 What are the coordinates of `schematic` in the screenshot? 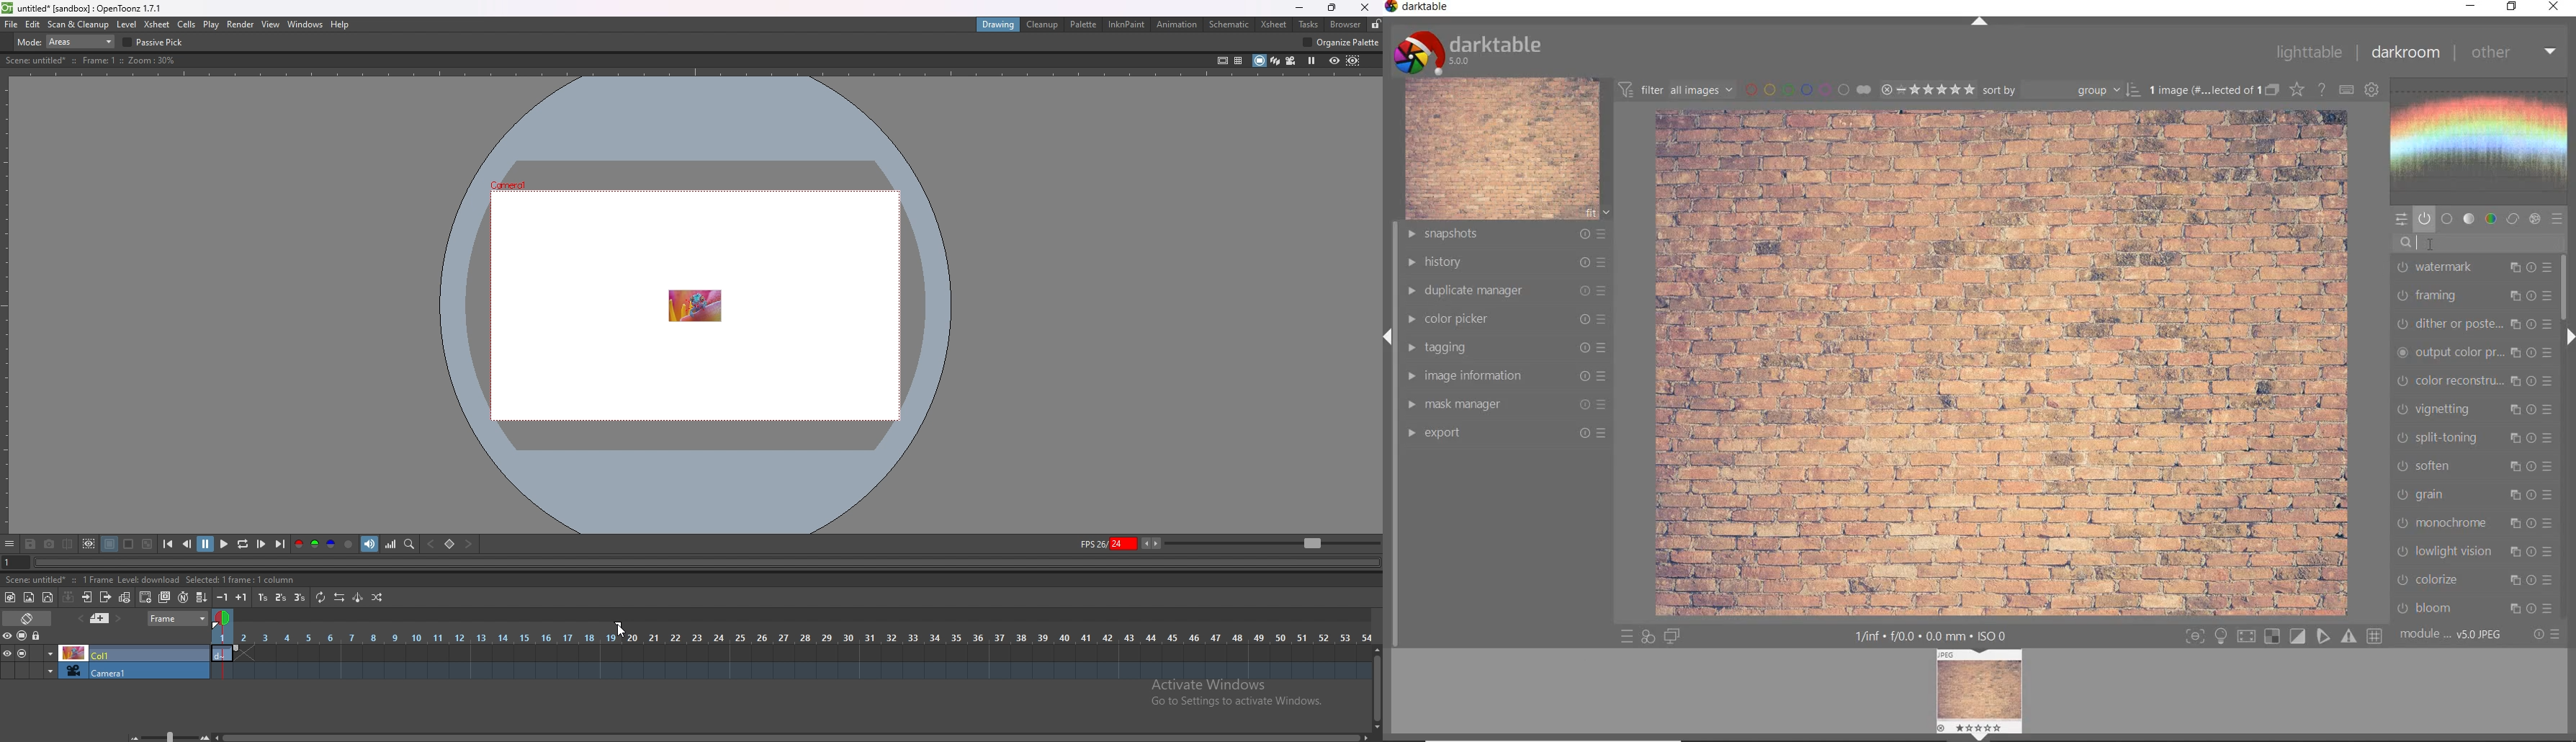 It's located at (1229, 24).